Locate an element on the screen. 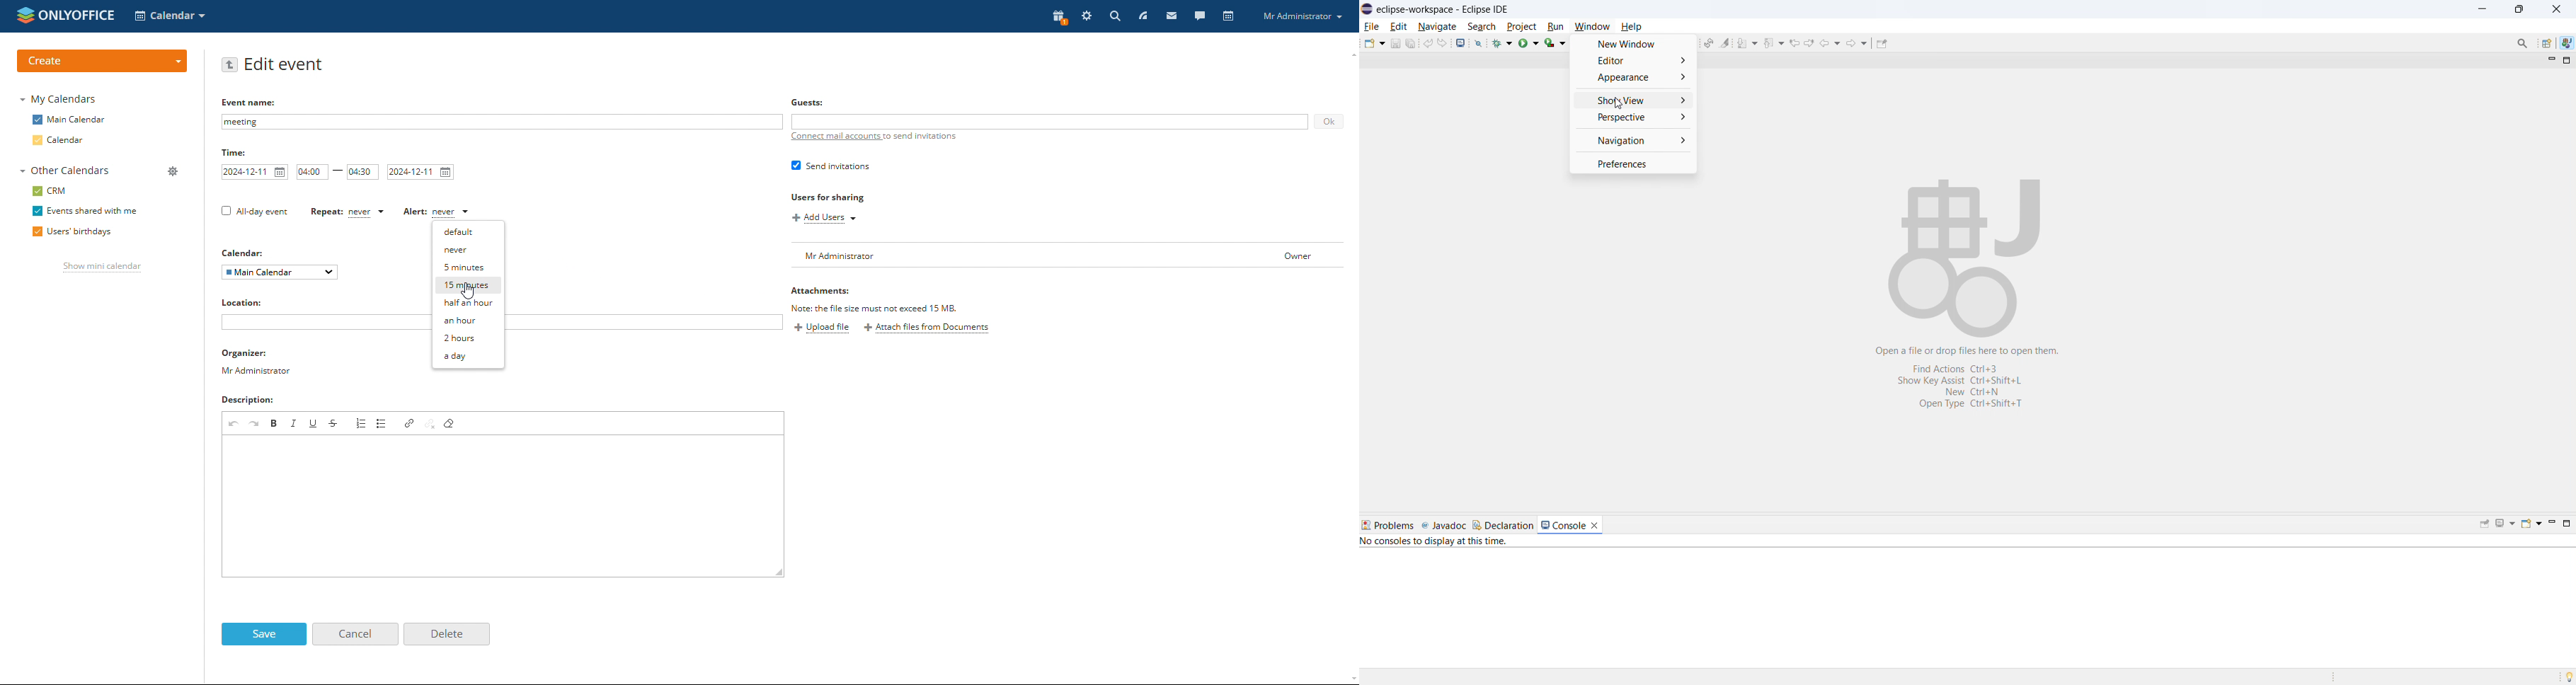 This screenshot has width=2576, height=700. Cursor is located at coordinates (1620, 103).